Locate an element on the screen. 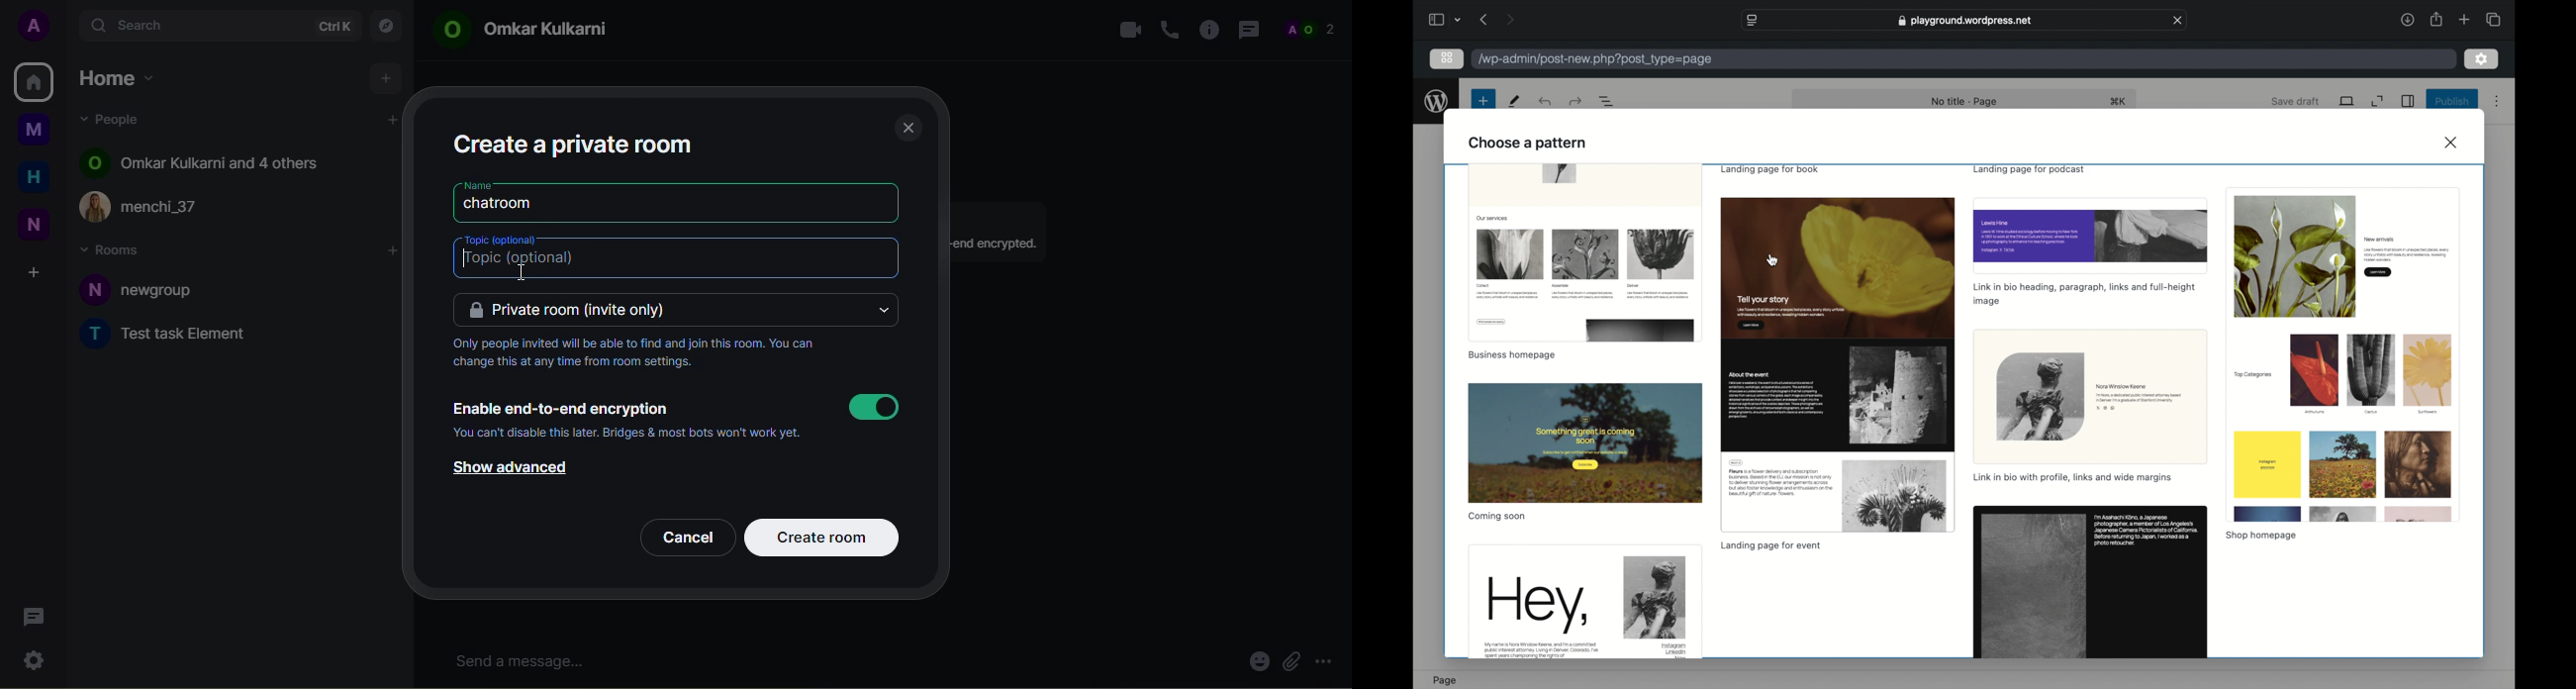 The height and width of the screenshot is (700, 2576). new is located at coordinates (1483, 101).